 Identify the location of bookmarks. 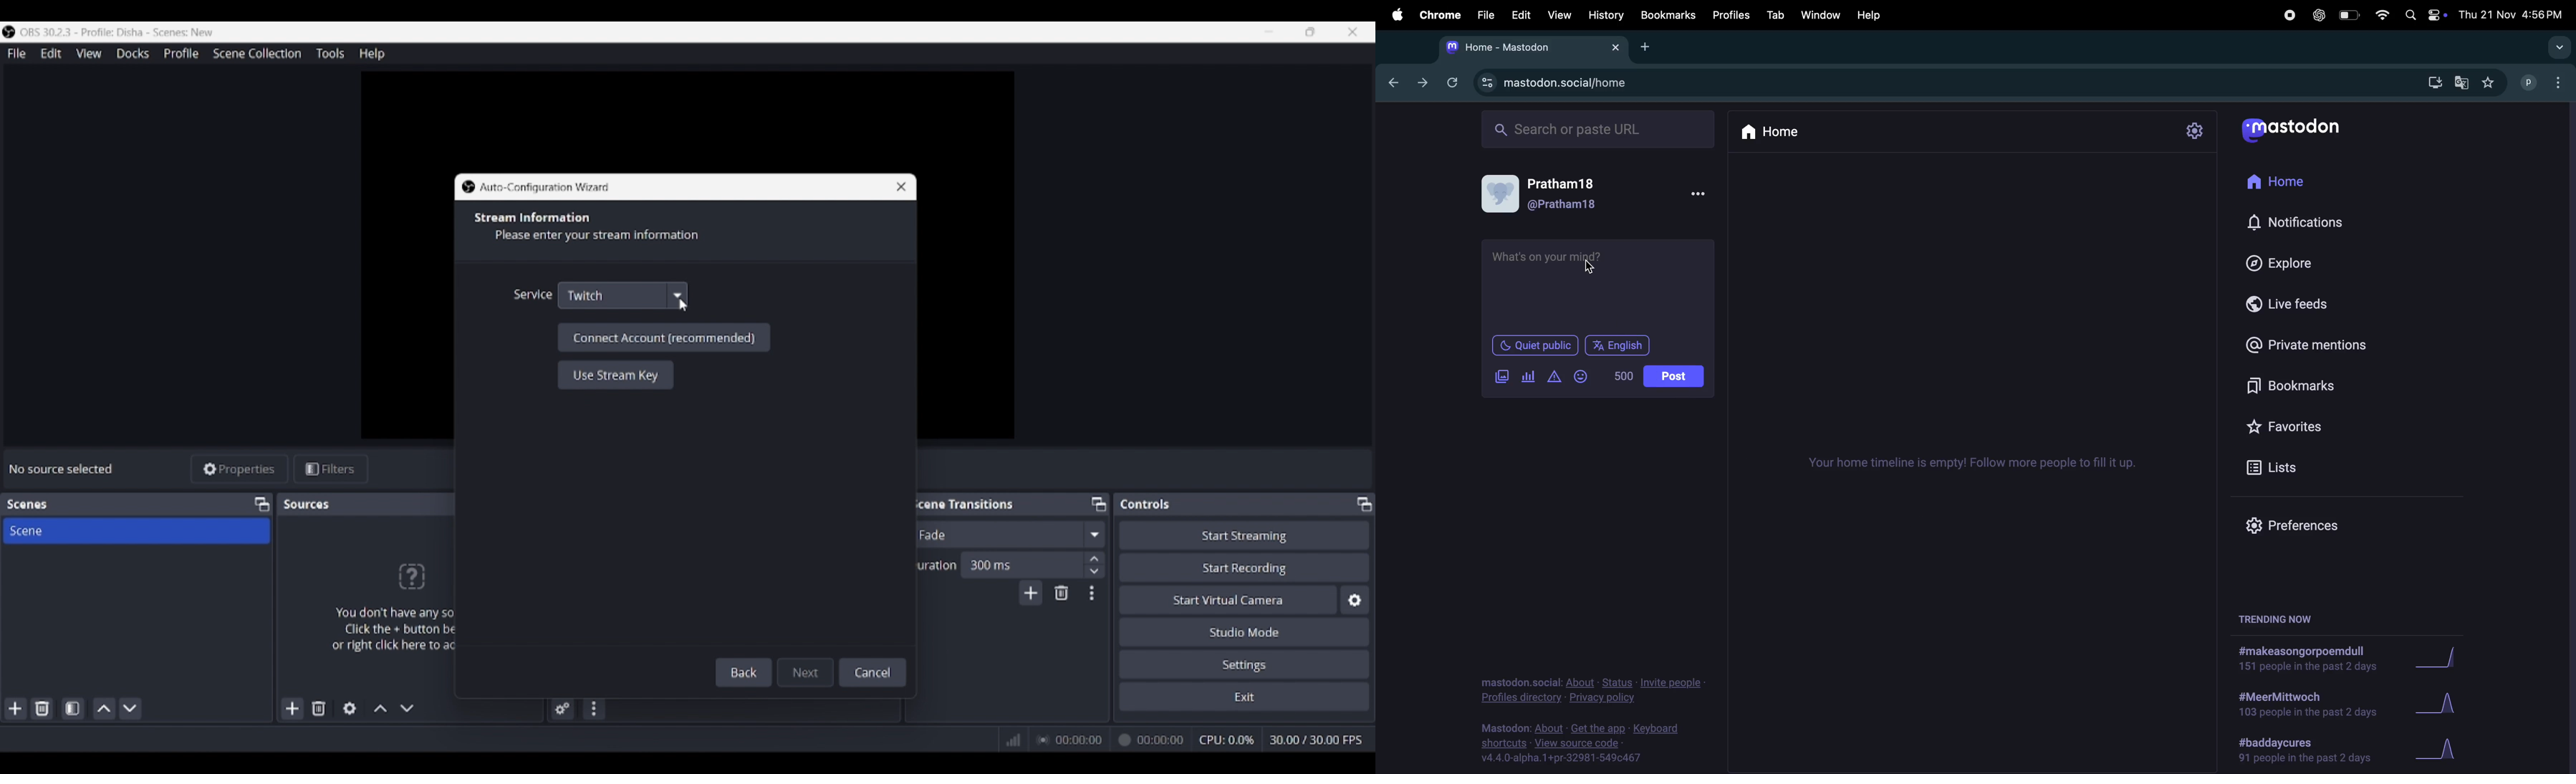
(1668, 16).